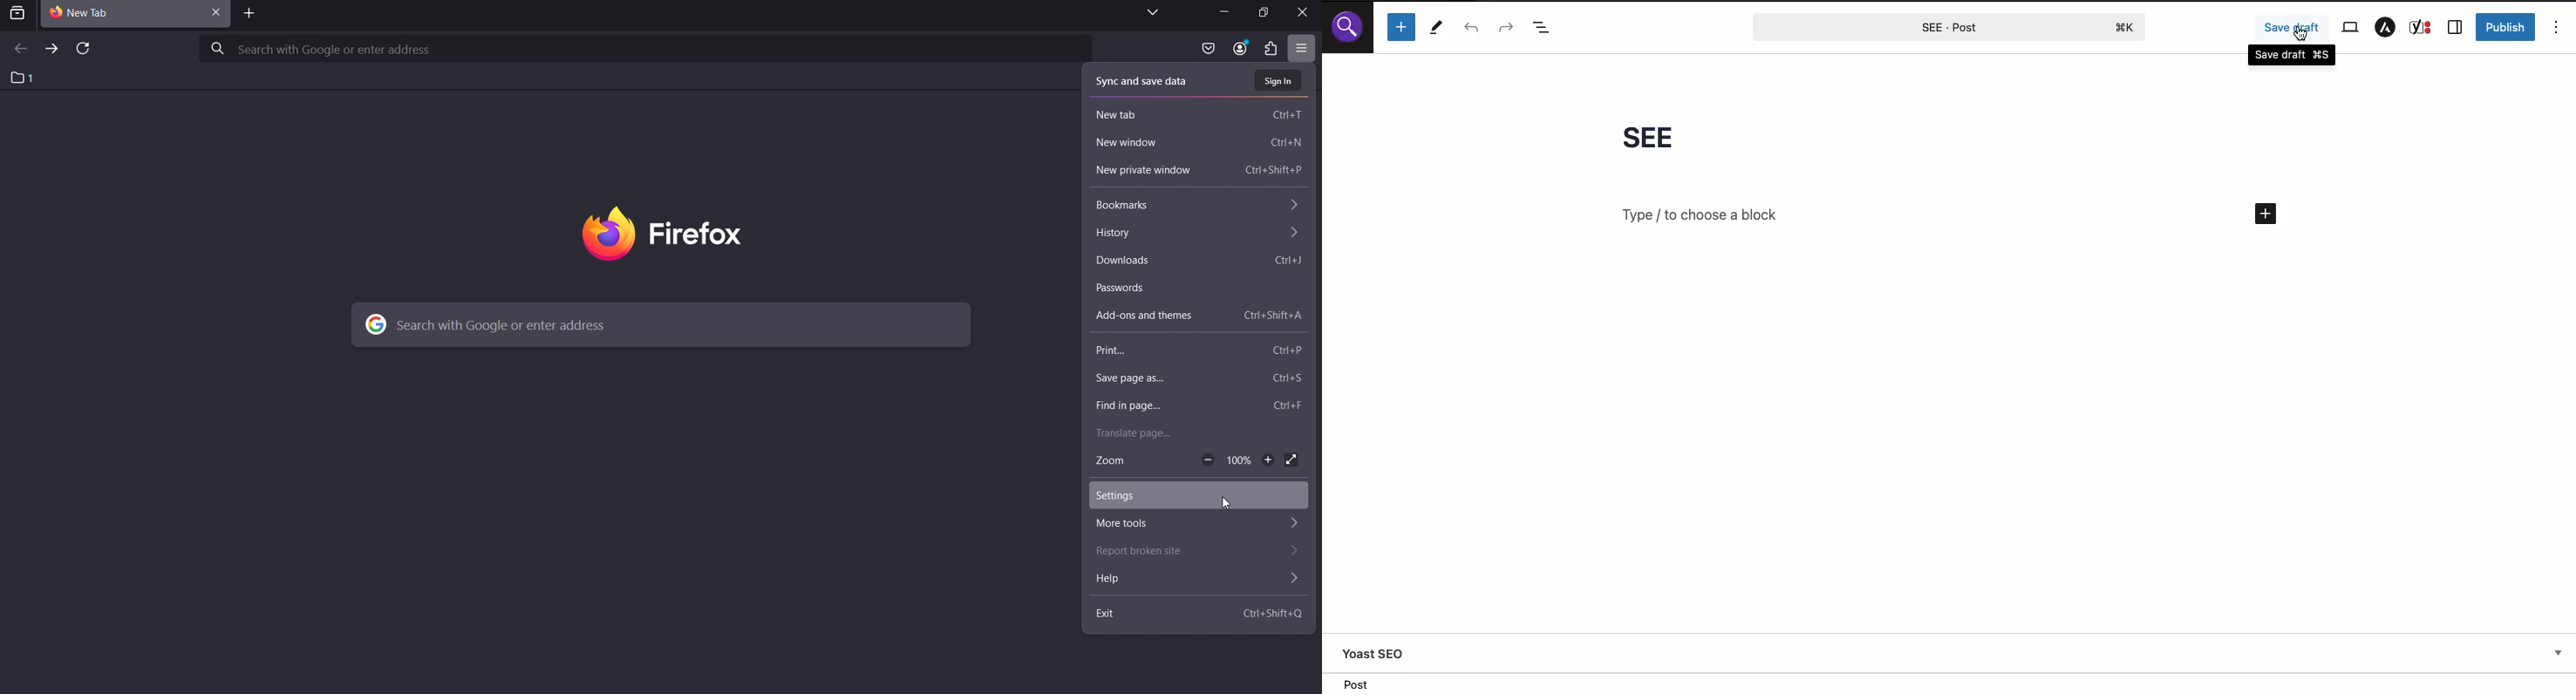 Image resolution: width=2576 pixels, height=700 pixels. What do you see at coordinates (654, 229) in the screenshot?
I see `firefox` at bounding box center [654, 229].